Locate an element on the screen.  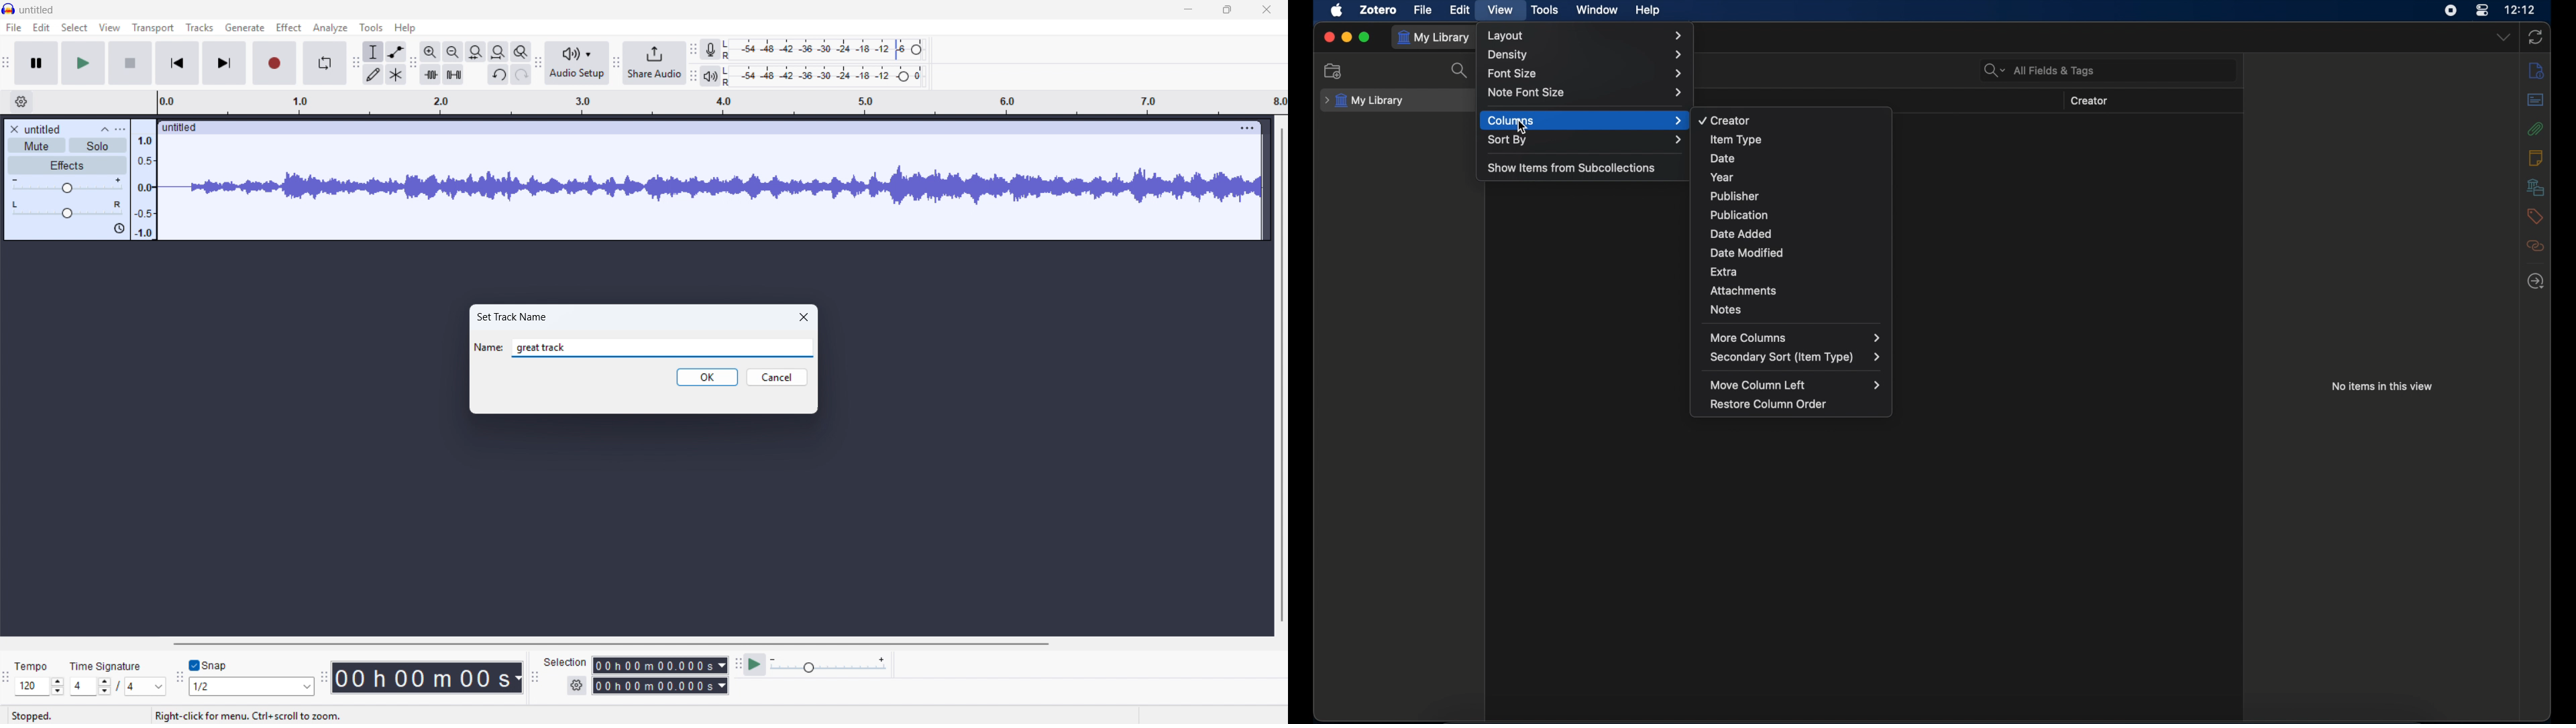
 is located at coordinates (498, 52).